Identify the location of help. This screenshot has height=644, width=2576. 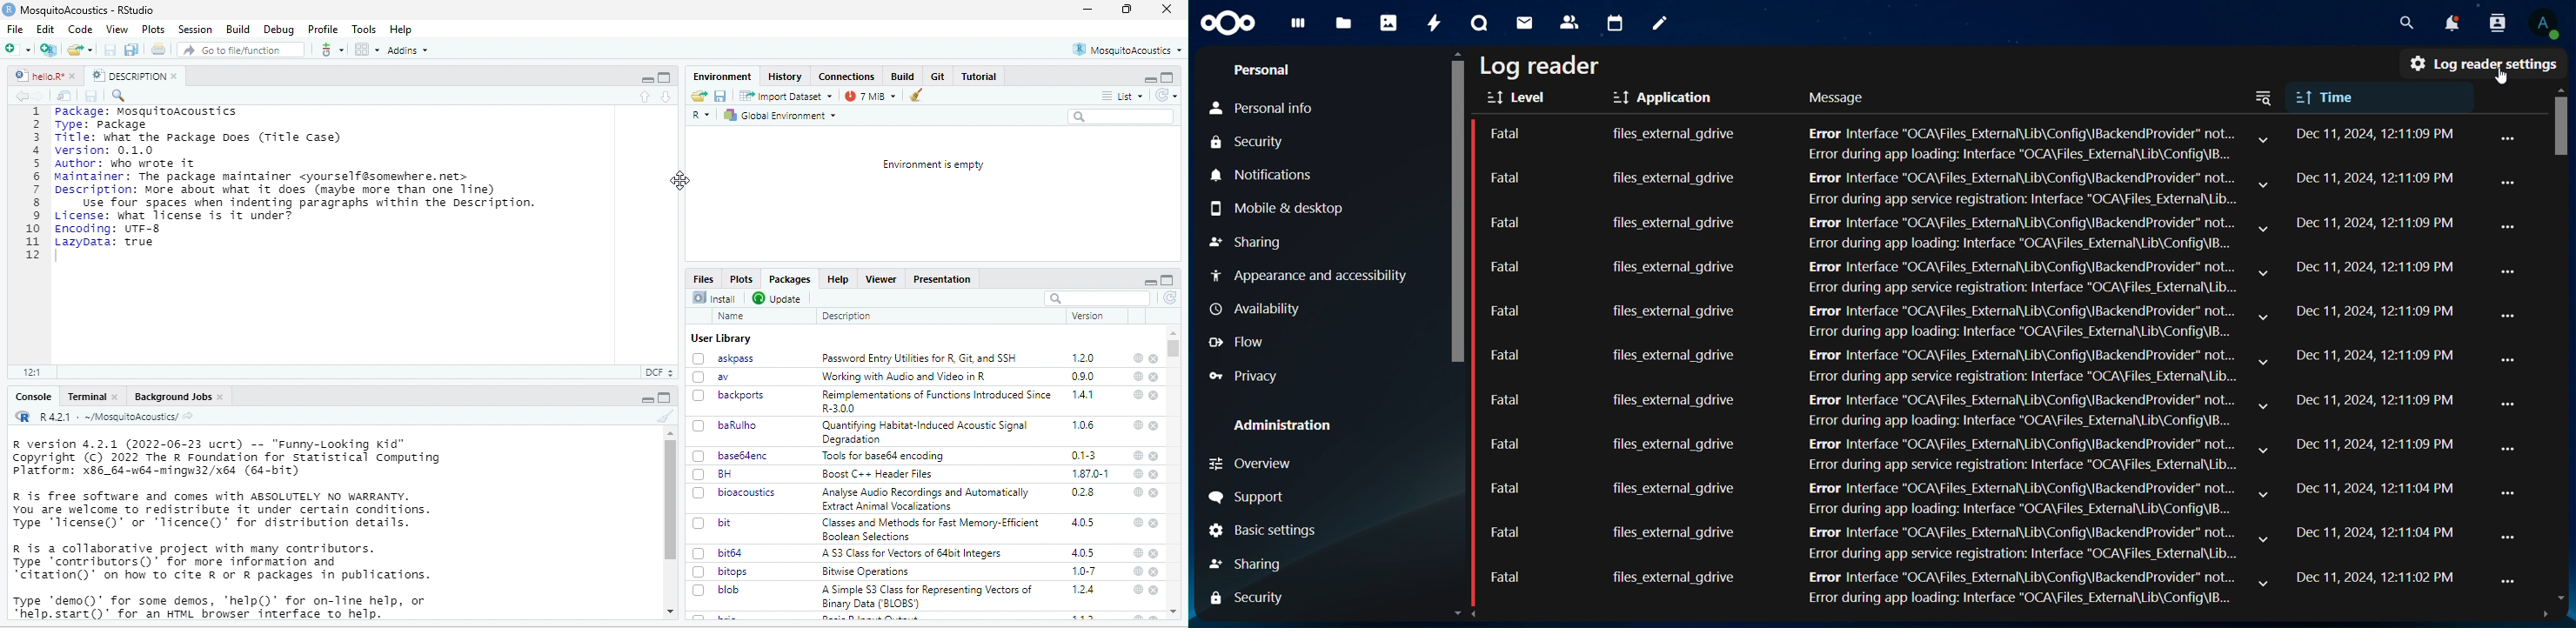
(1137, 425).